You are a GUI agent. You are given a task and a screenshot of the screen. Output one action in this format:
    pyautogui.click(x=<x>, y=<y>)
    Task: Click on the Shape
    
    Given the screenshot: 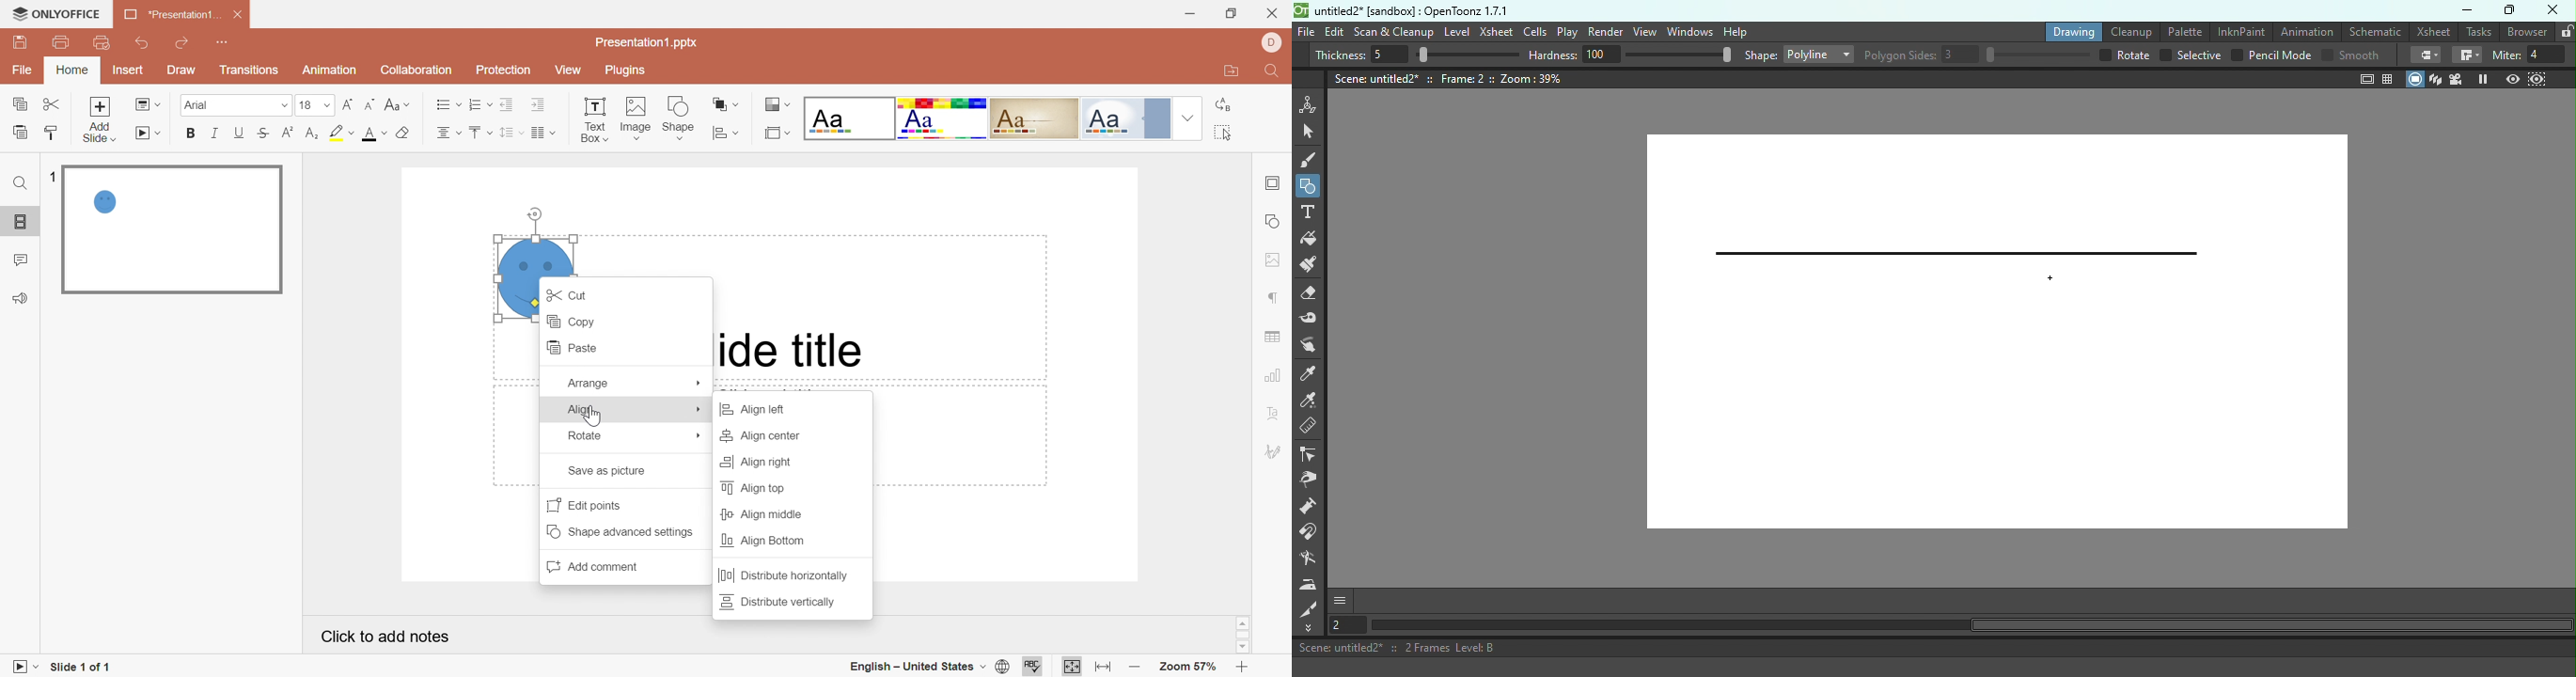 What is the action you would take?
    pyautogui.click(x=680, y=117)
    